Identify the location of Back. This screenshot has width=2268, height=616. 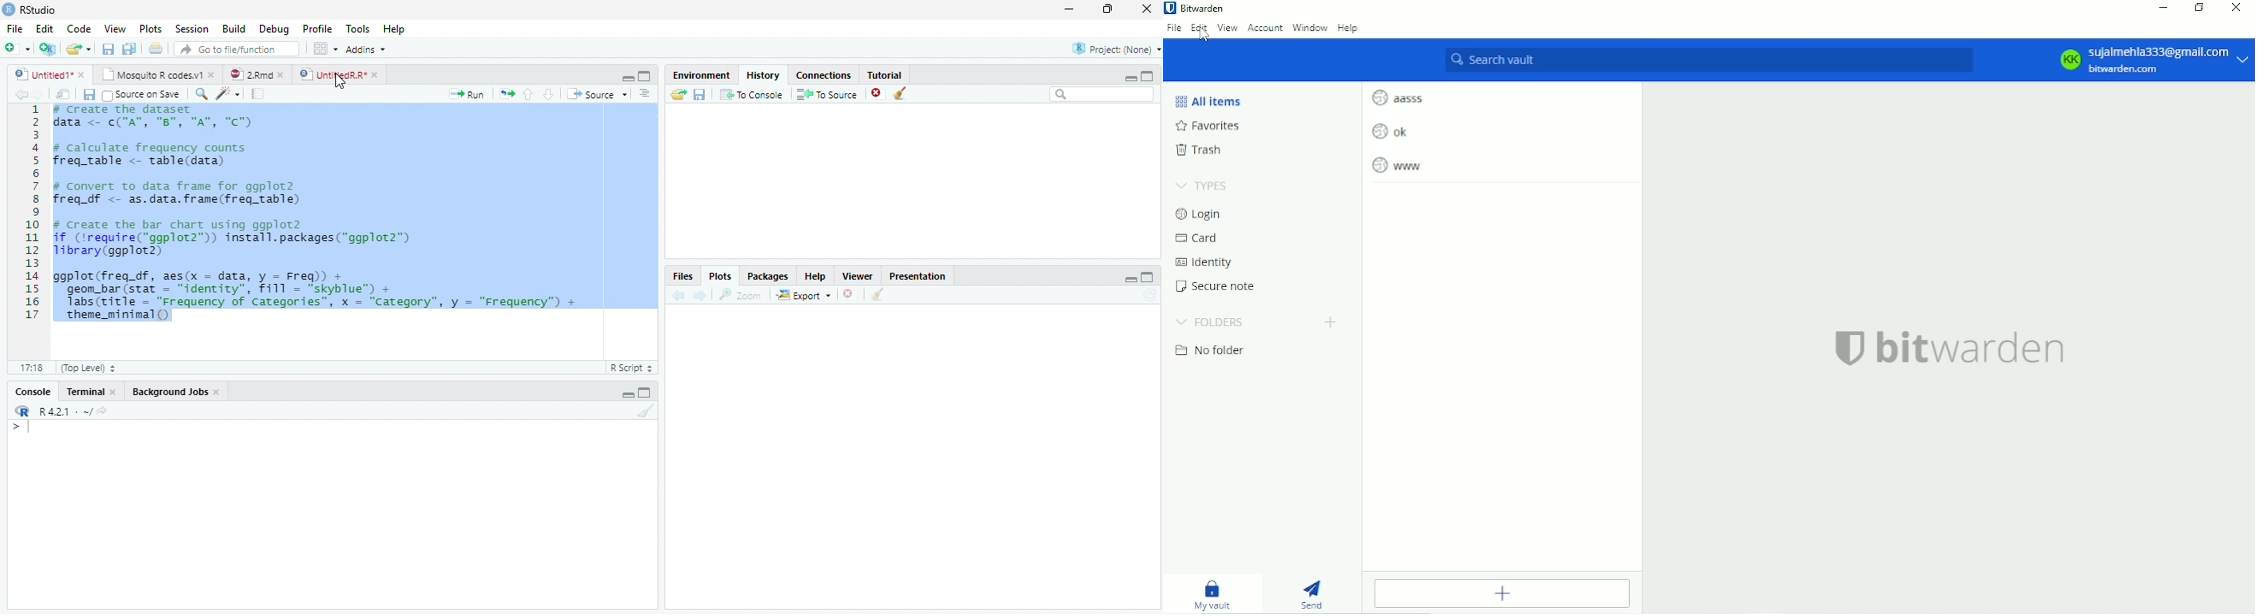
(680, 295).